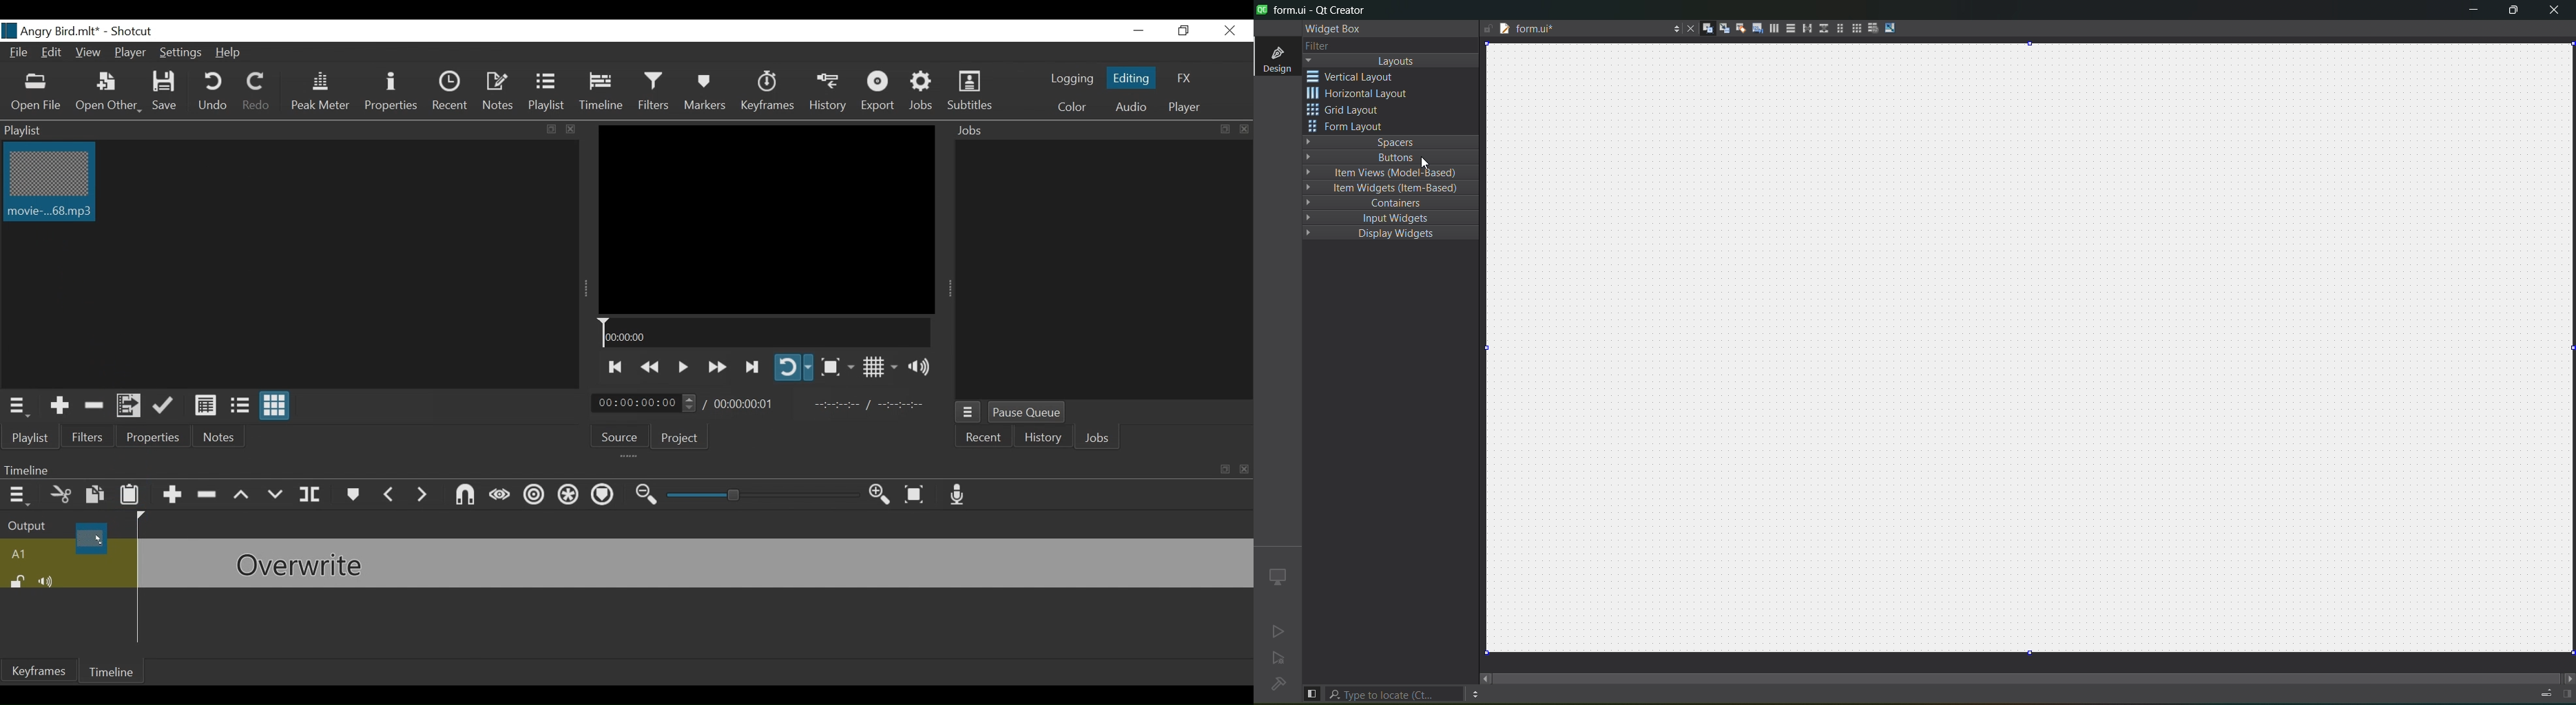  I want to click on Markers, so click(705, 91).